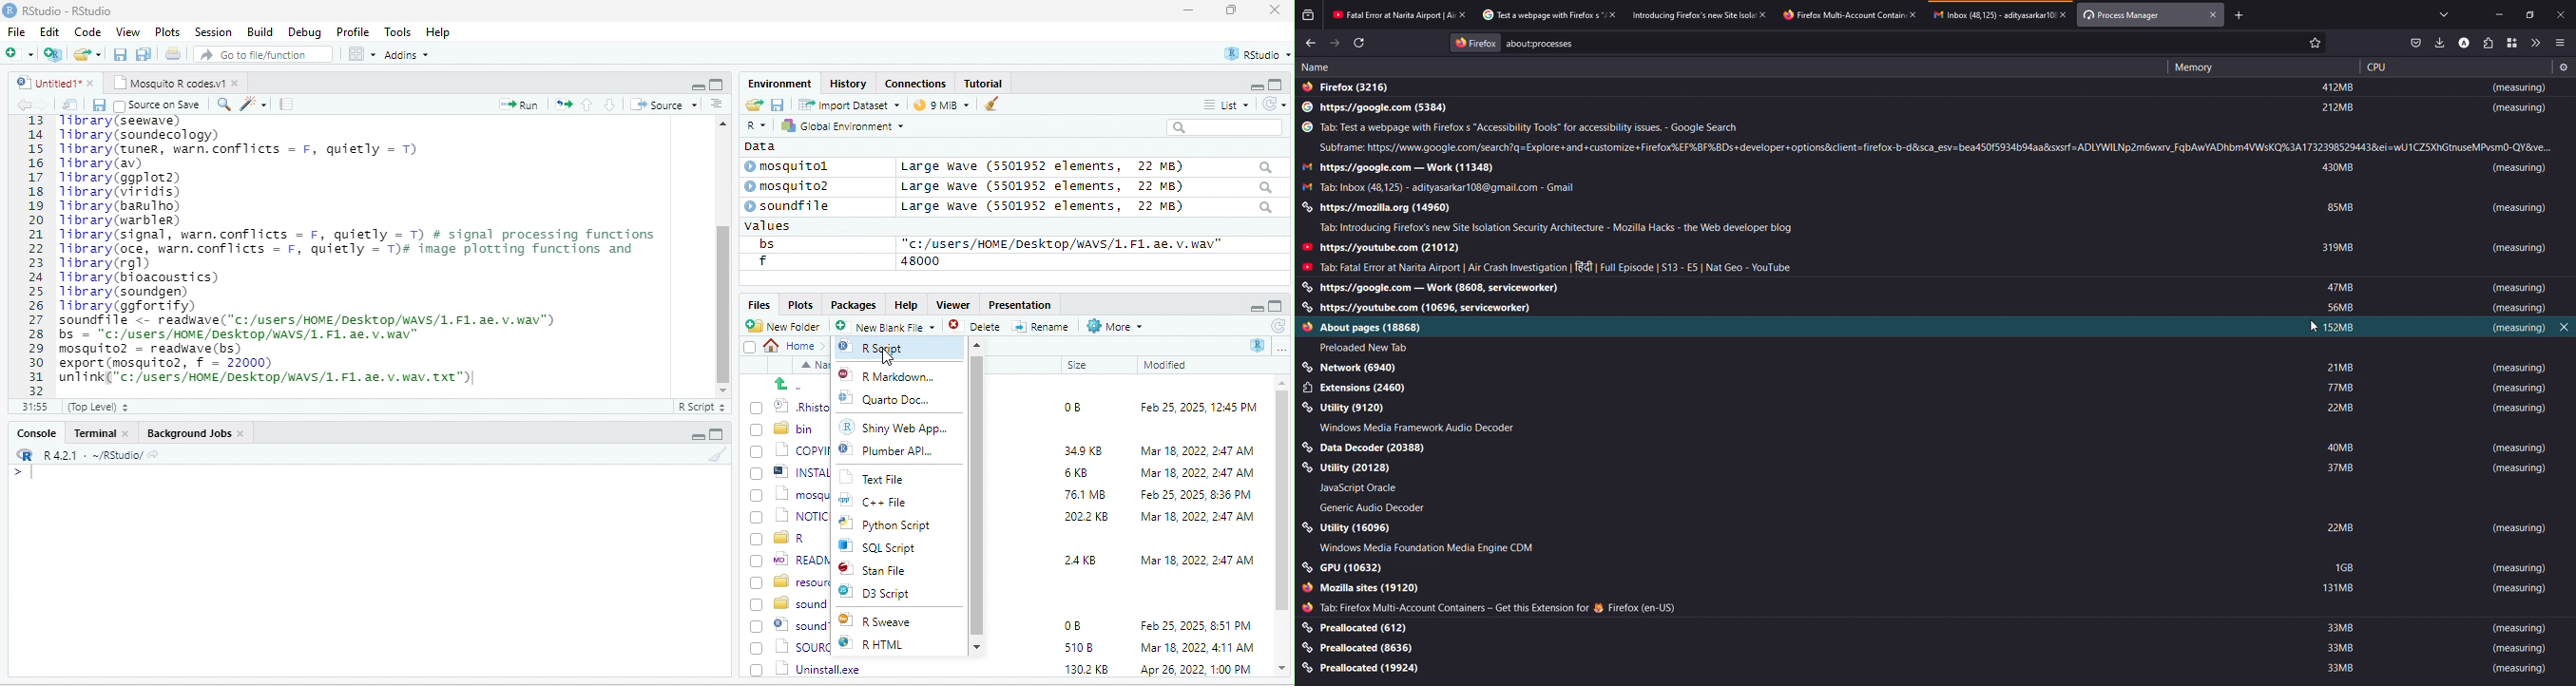 This screenshot has width=2576, height=700. I want to click on Mar 18, 2022, 247 AM, so click(1198, 450).